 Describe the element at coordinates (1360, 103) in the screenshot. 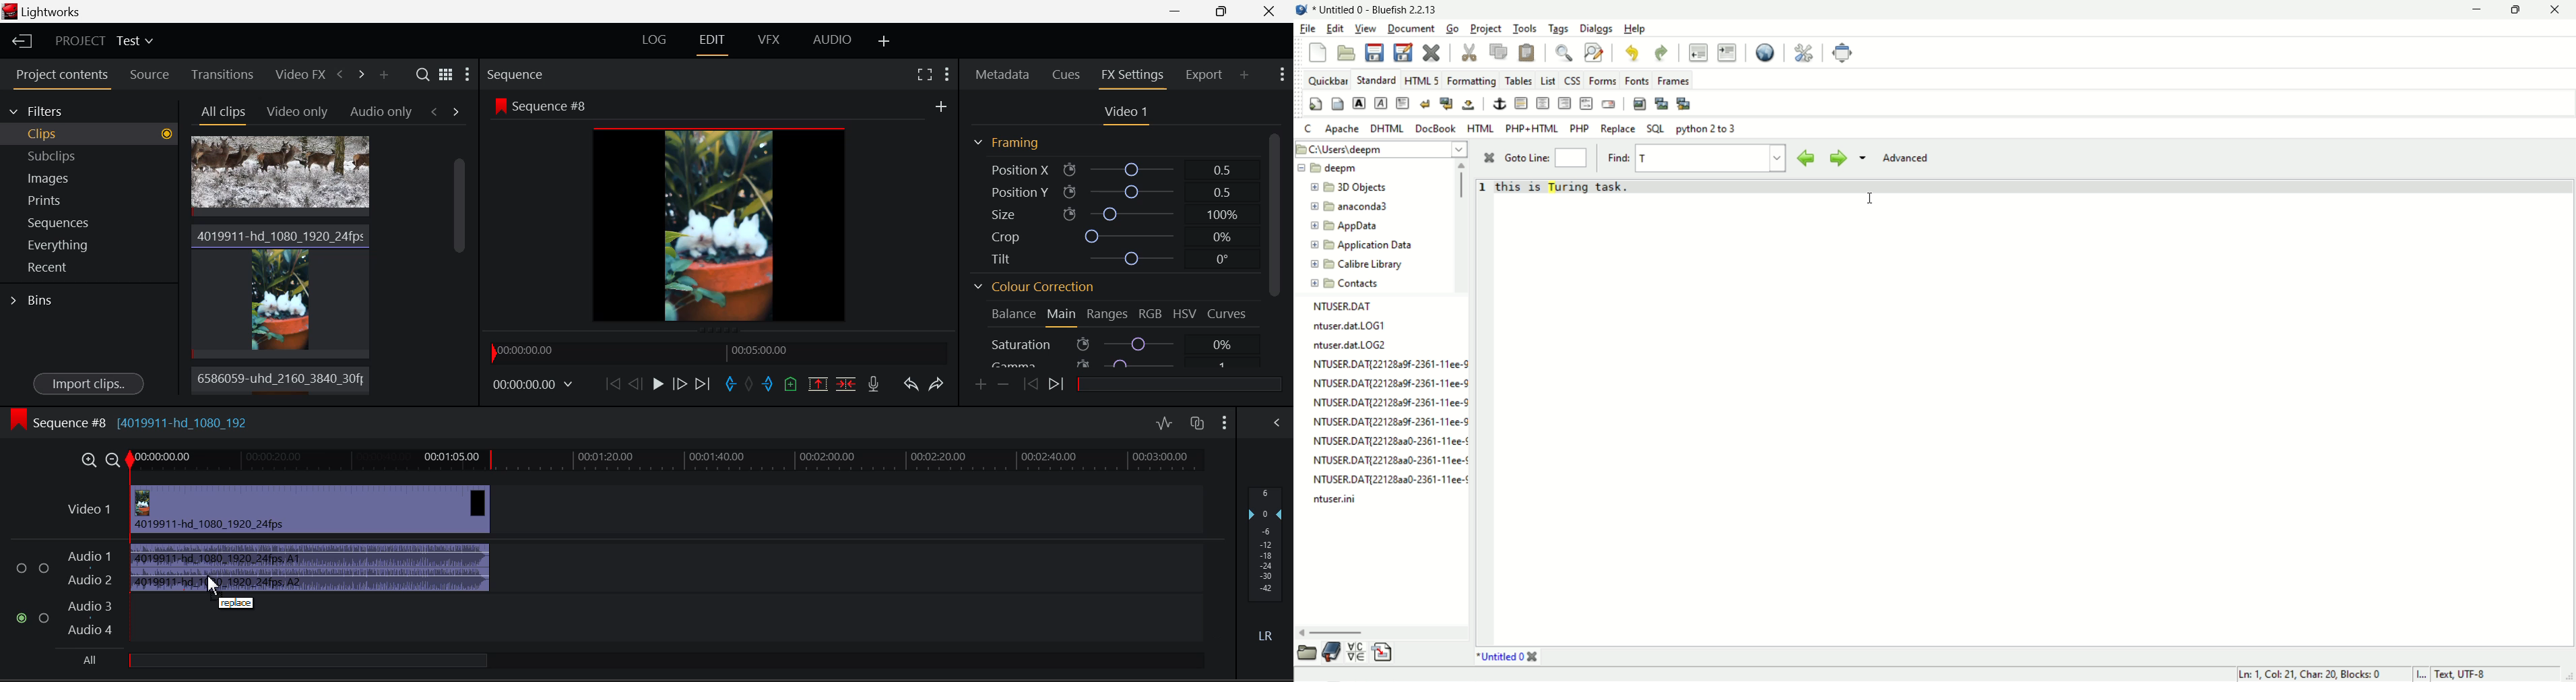

I see `strong` at that location.